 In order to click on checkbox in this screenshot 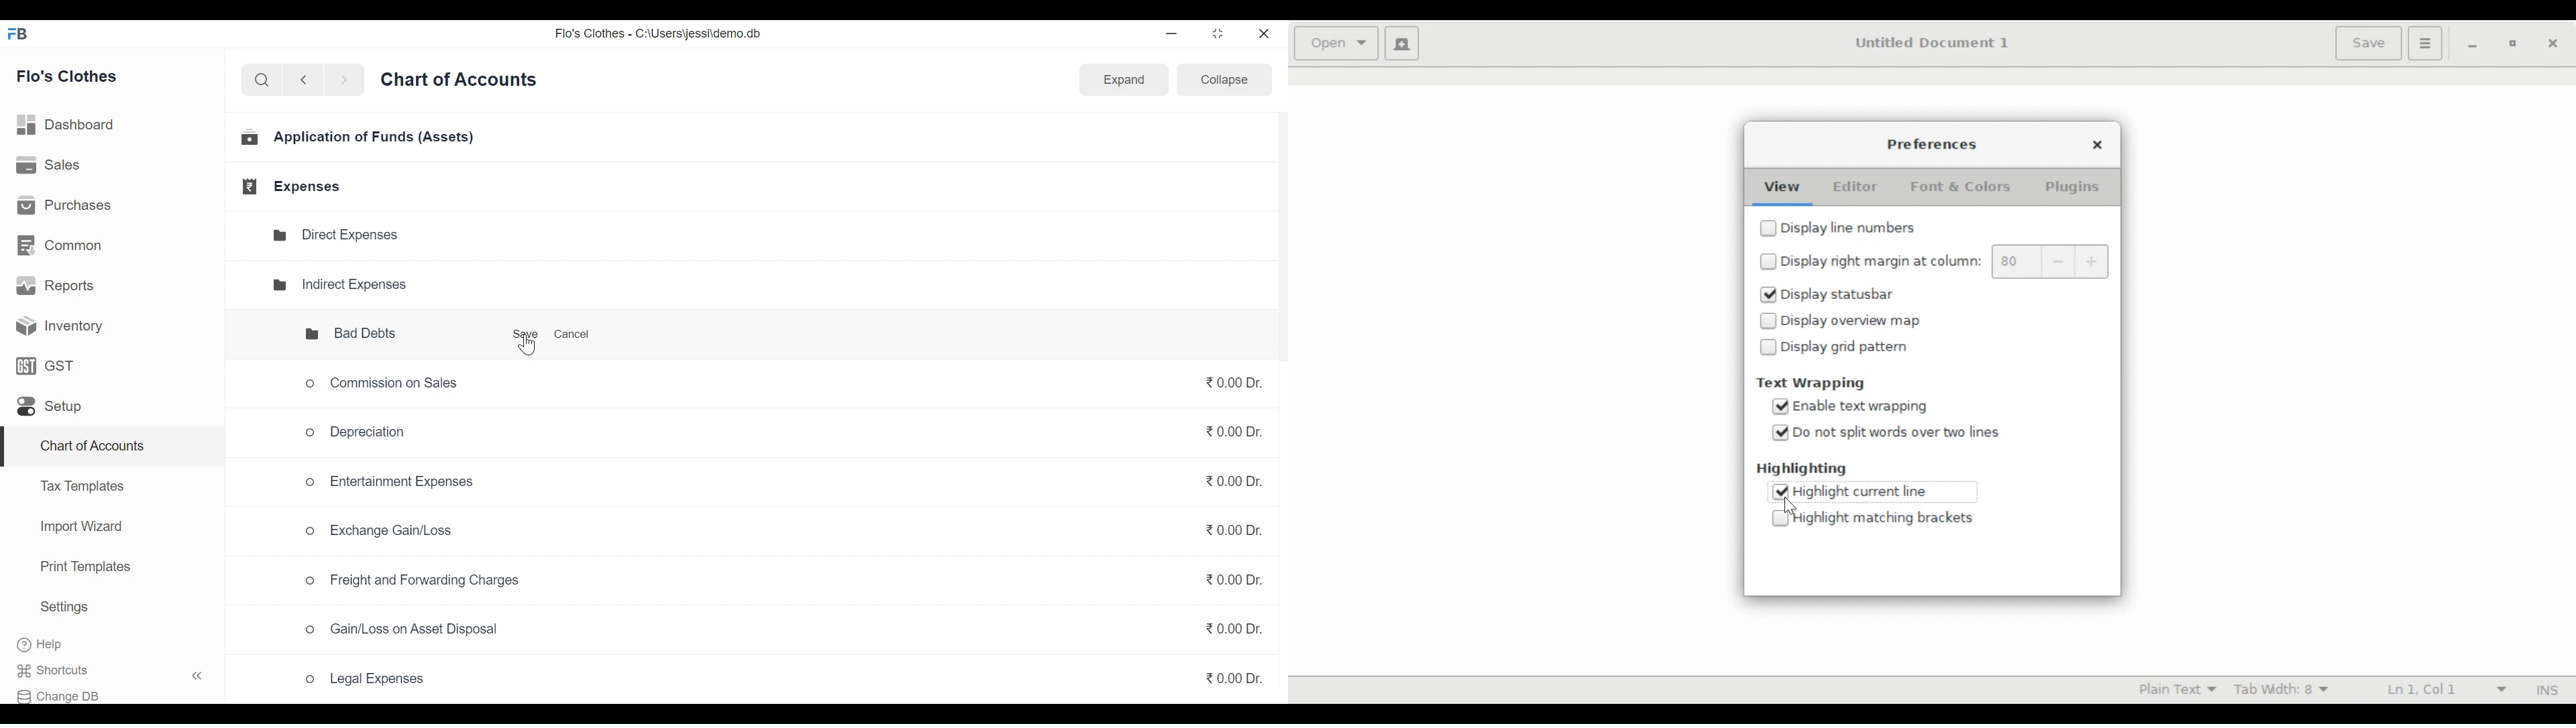, I will do `click(1767, 262)`.